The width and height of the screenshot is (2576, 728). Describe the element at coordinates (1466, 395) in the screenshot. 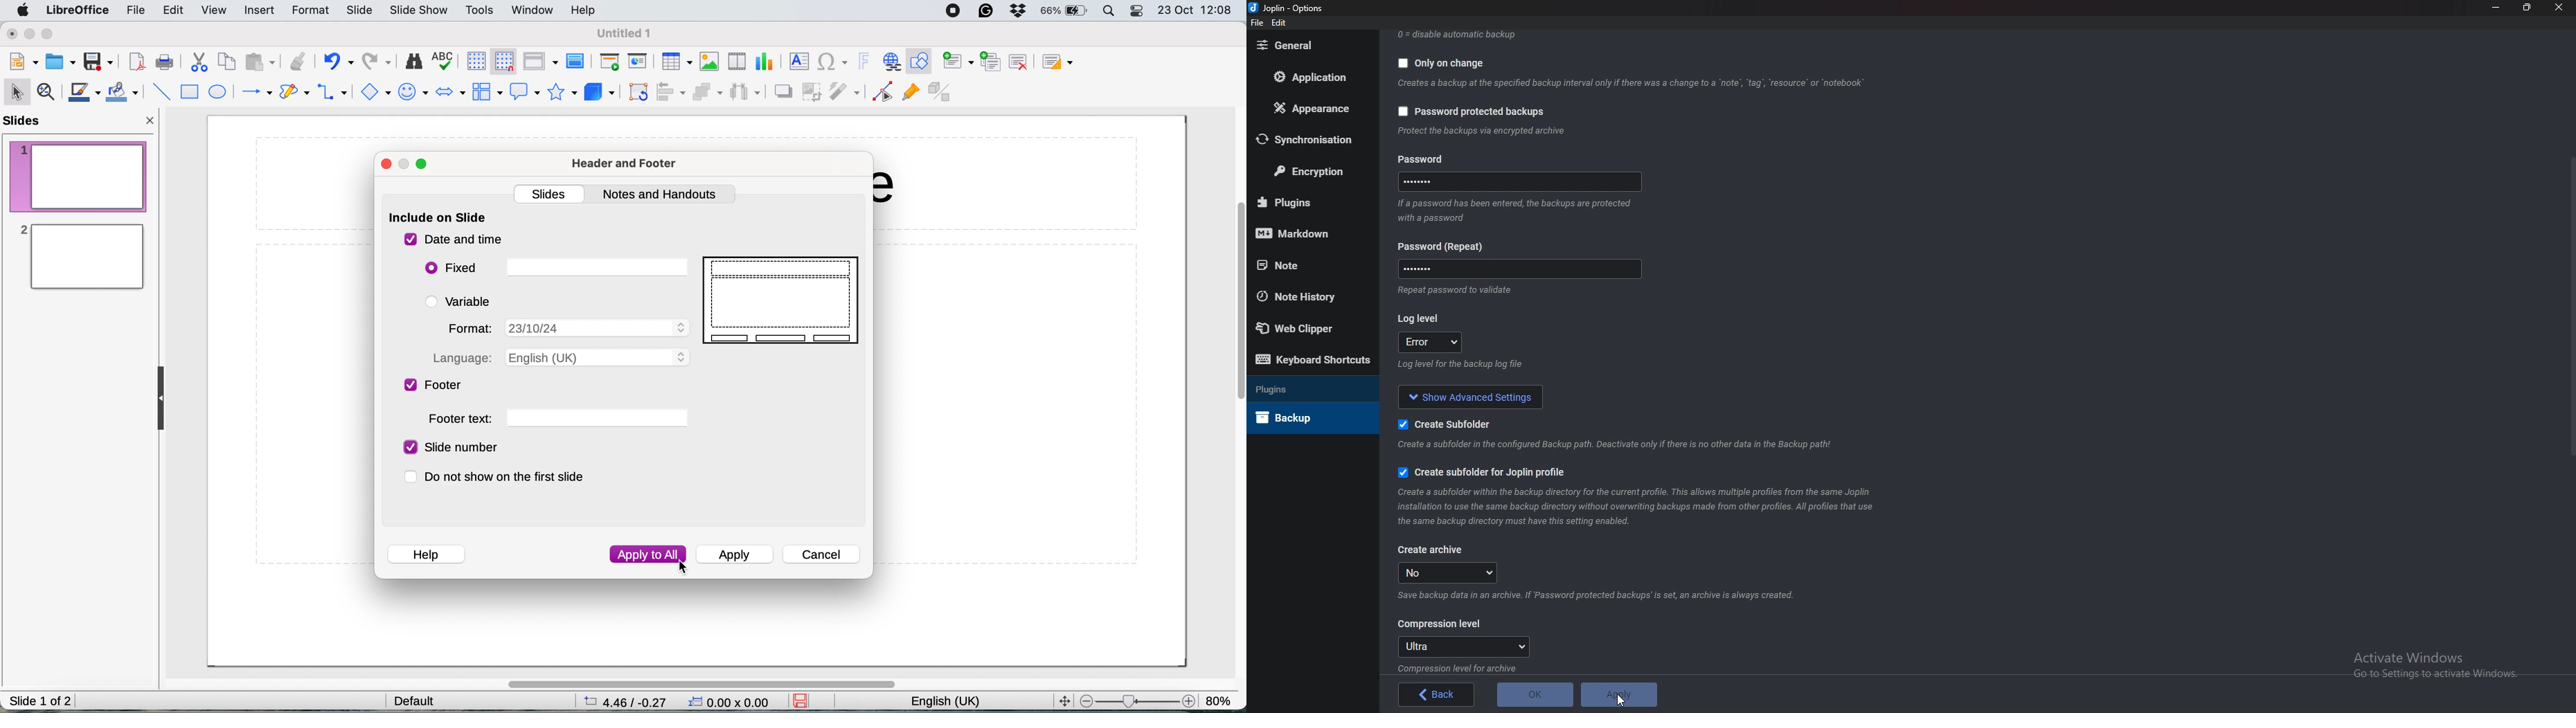

I see `show advanced settings` at that location.